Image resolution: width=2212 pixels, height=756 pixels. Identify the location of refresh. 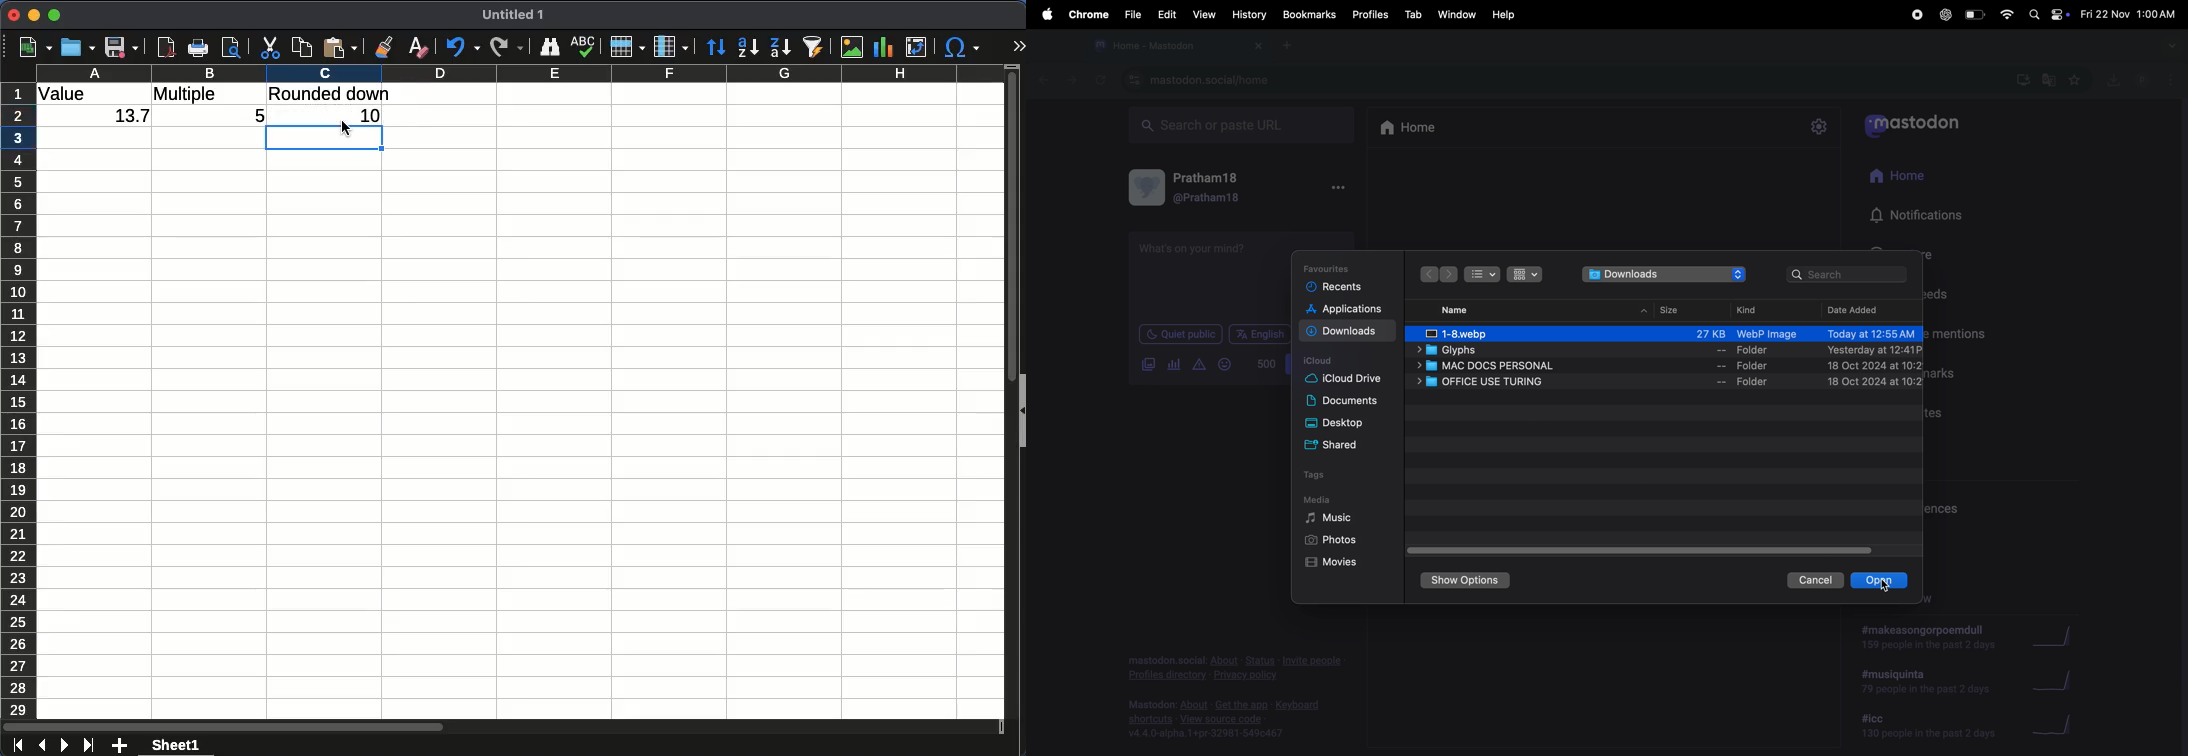
(1100, 79).